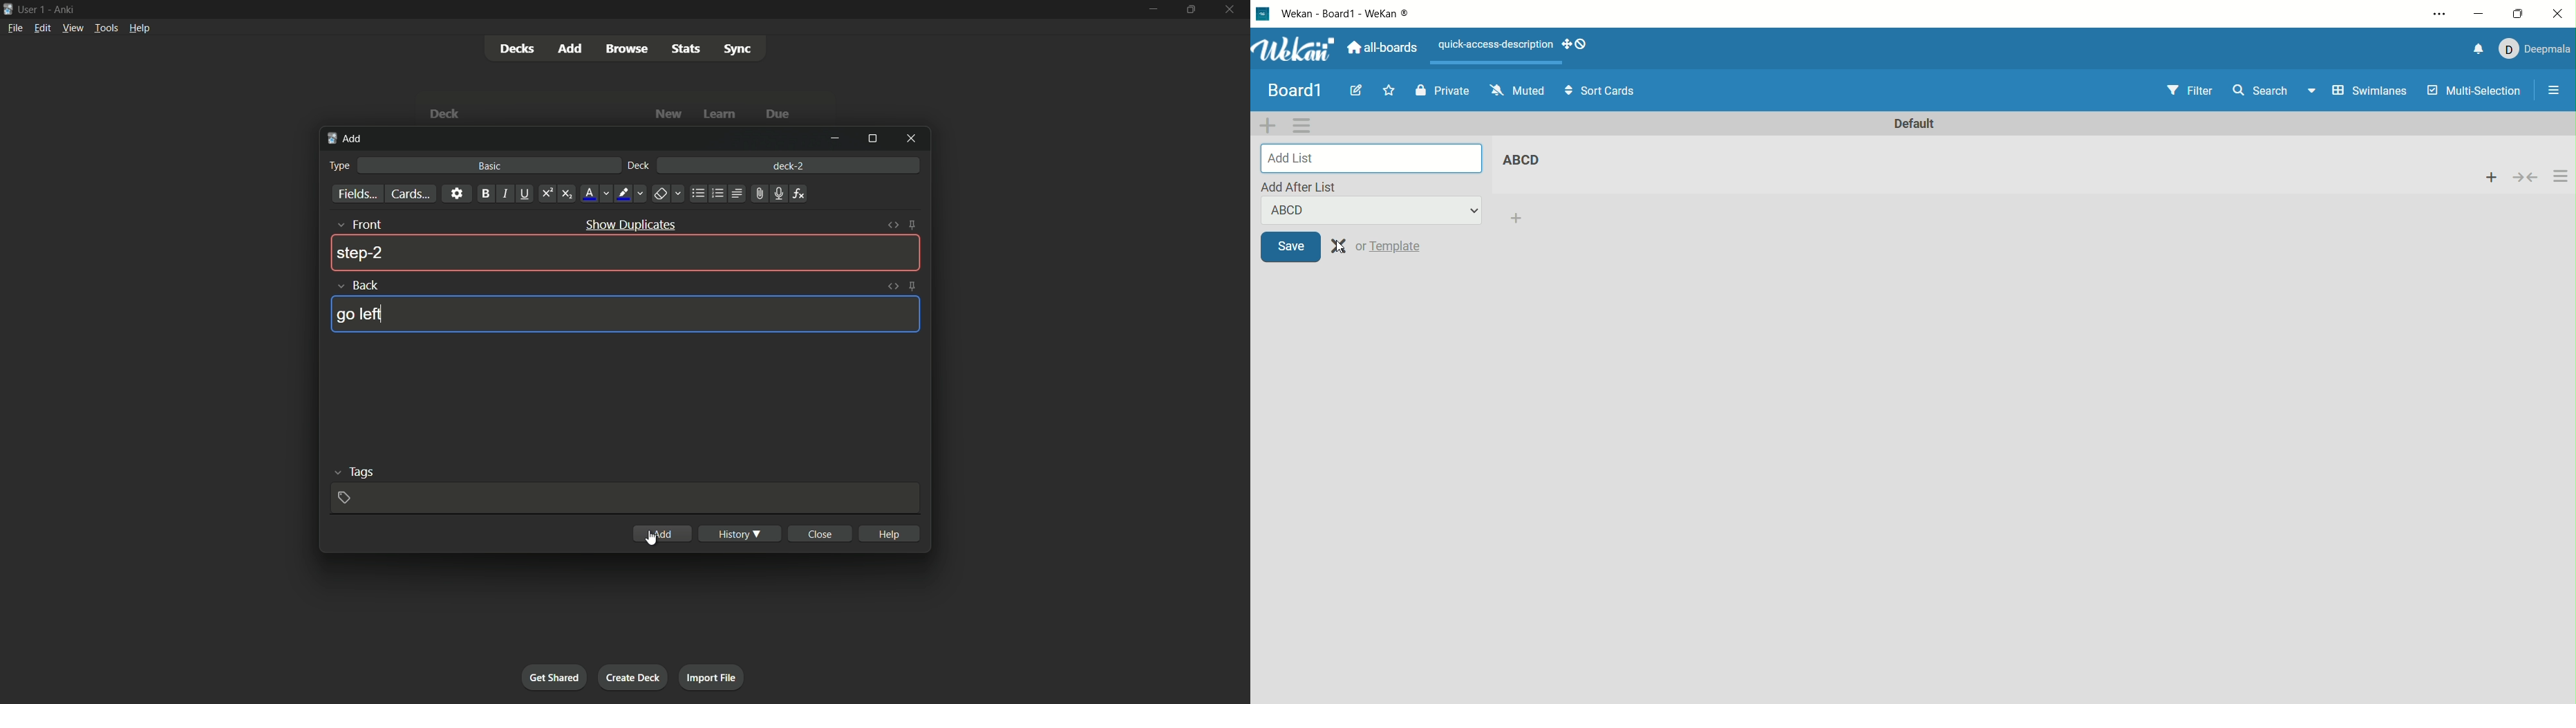 Image resolution: width=2576 pixels, height=728 pixels. I want to click on step-2, so click(361, 254).